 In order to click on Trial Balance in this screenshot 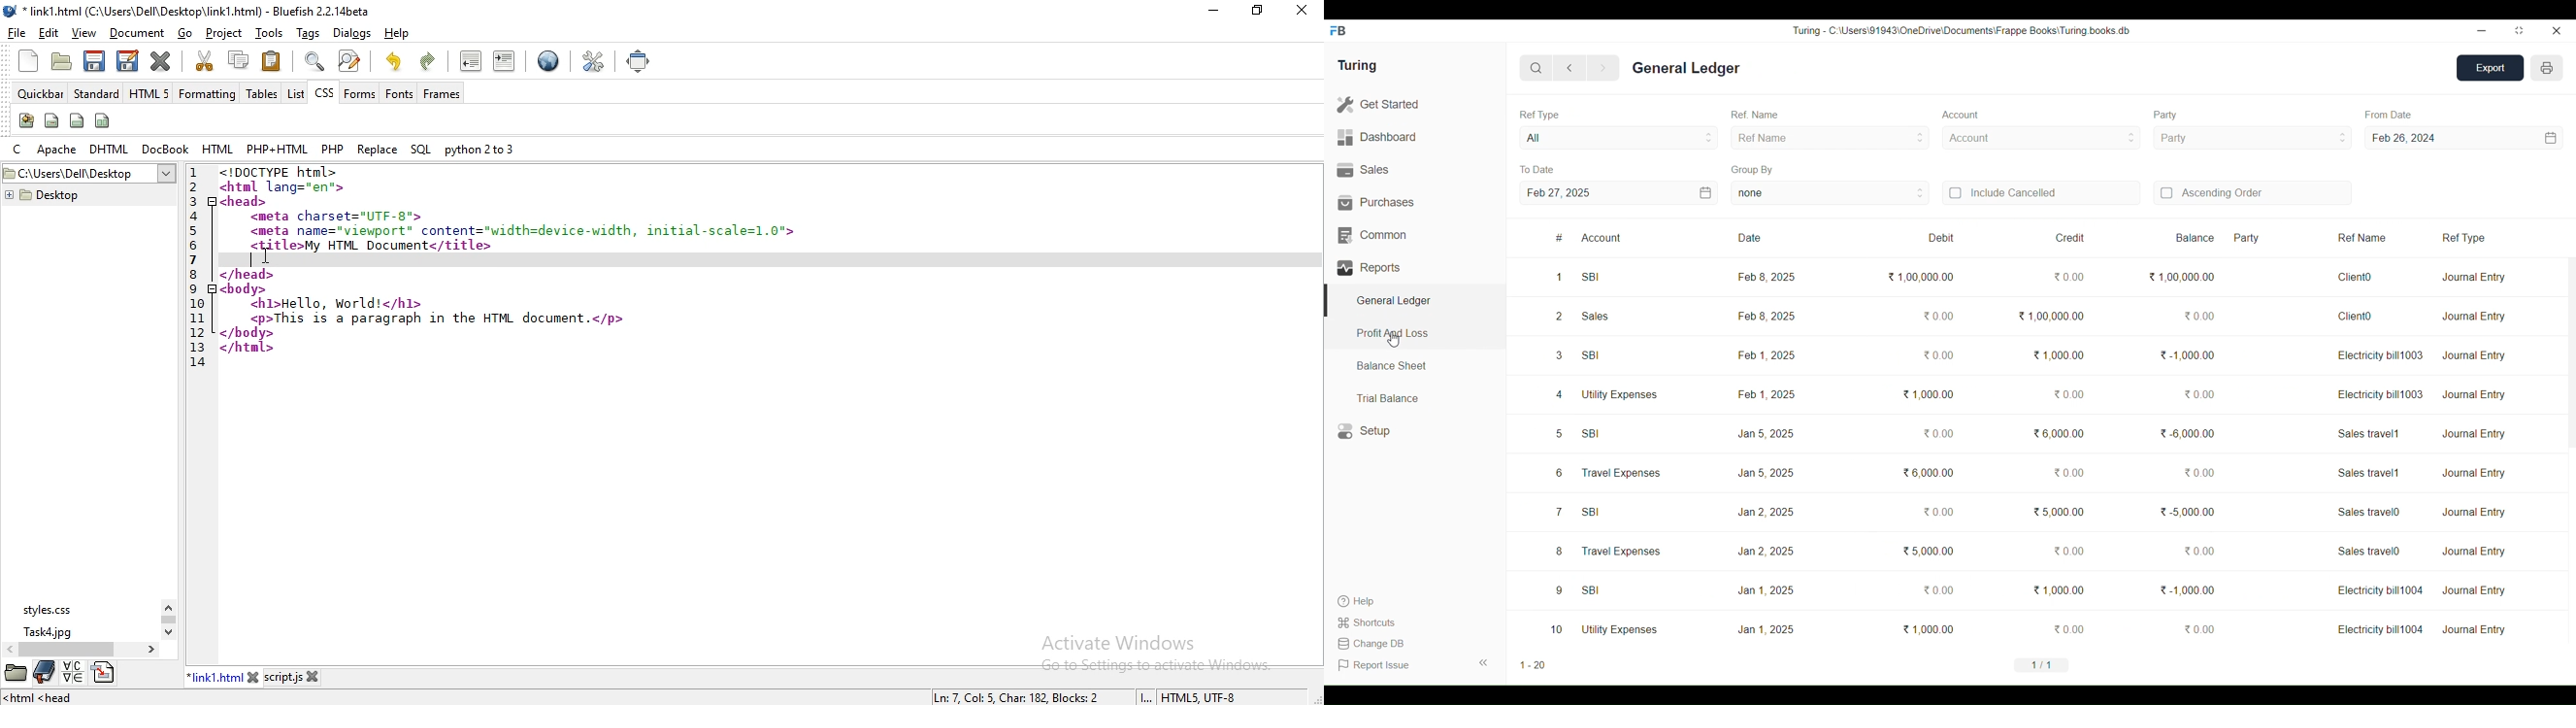, I will do `click(1415, 398)`.